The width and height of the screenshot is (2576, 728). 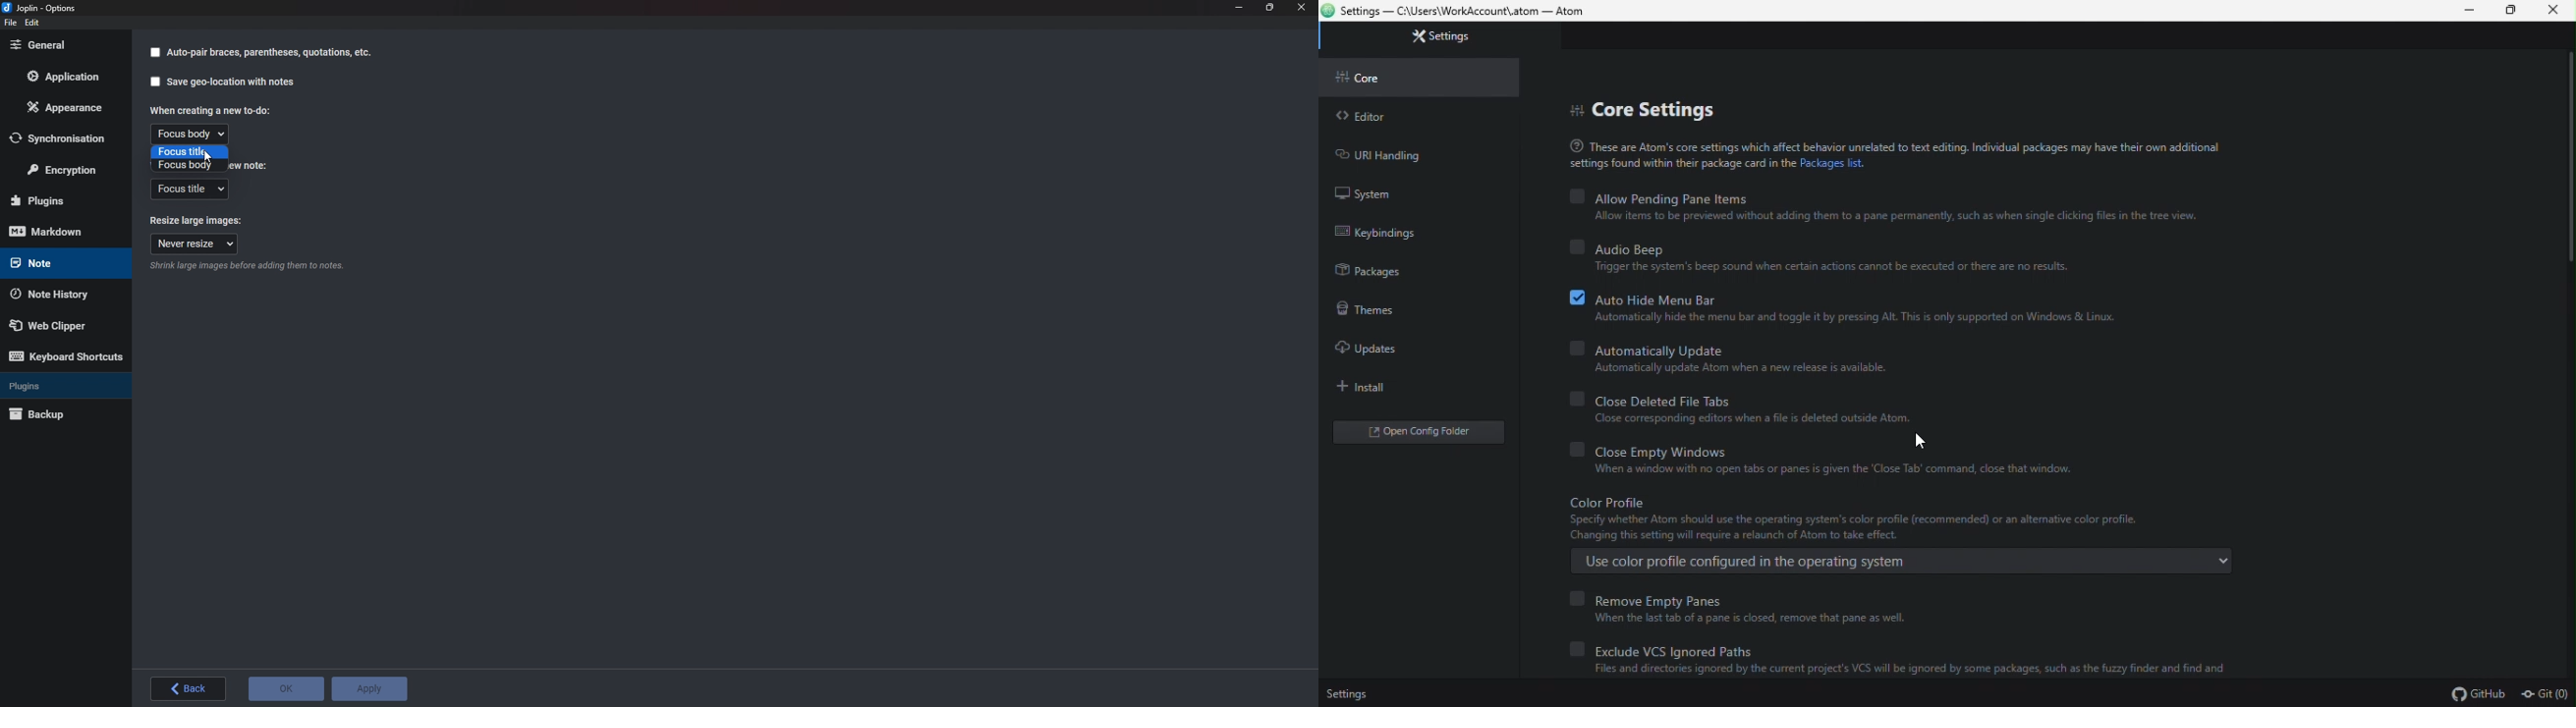 What do you see at coordinates (1391, 190) in the screenshot?
I see `system` at bounding box center [1391, 190].